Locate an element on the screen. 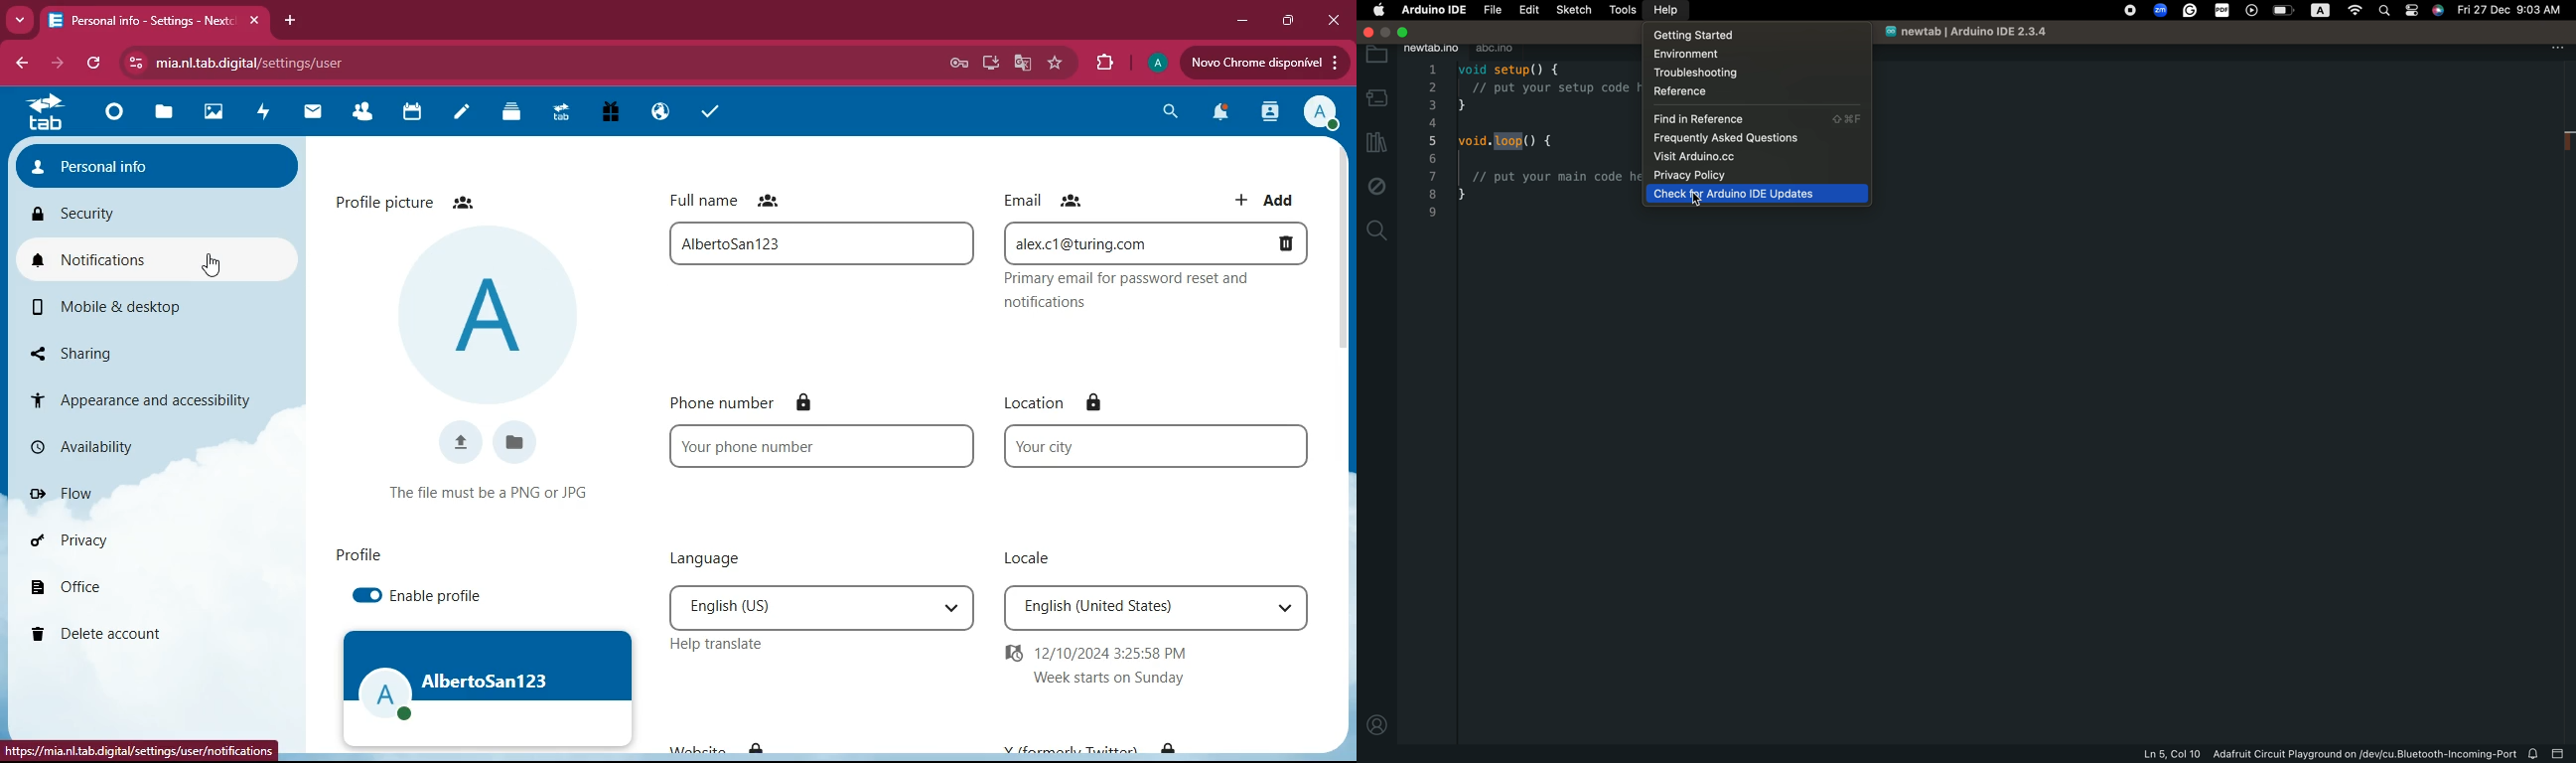 The height and width of the screenshot is (784, 2576). profile is located at coordinates (358, 554).